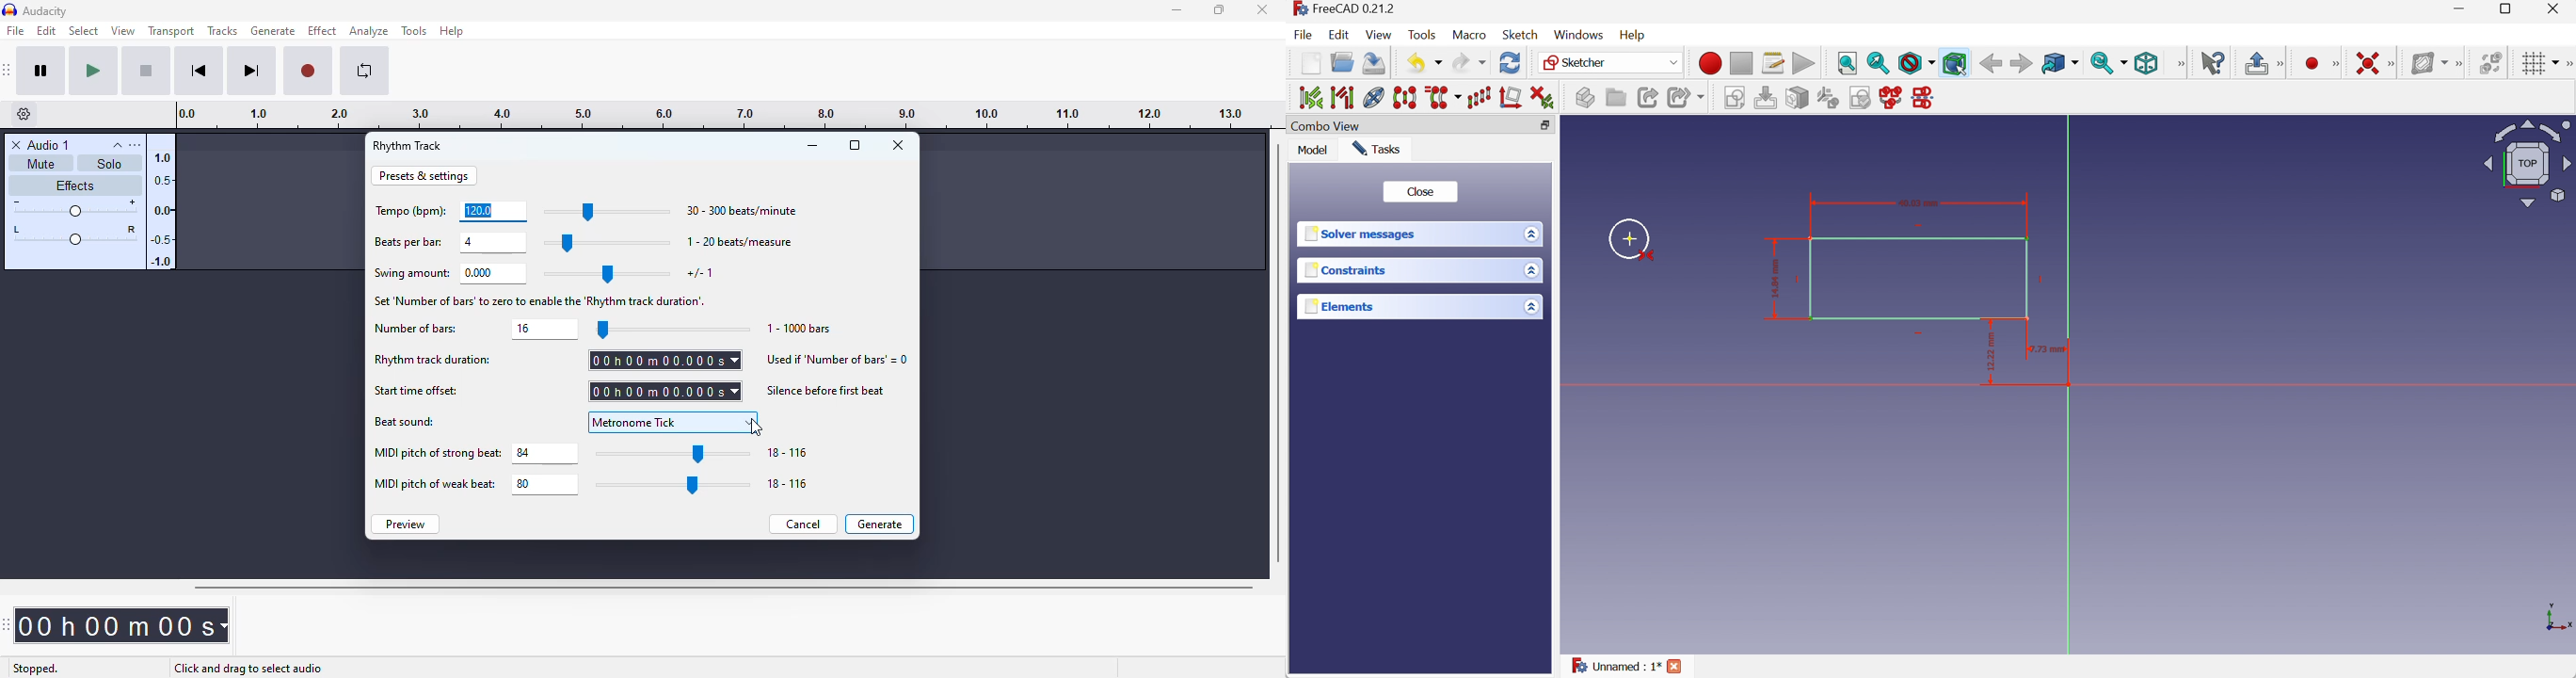 The height and width of the screenshot is (700, 2576). I want to click on Constraints, so click(1348, 269).